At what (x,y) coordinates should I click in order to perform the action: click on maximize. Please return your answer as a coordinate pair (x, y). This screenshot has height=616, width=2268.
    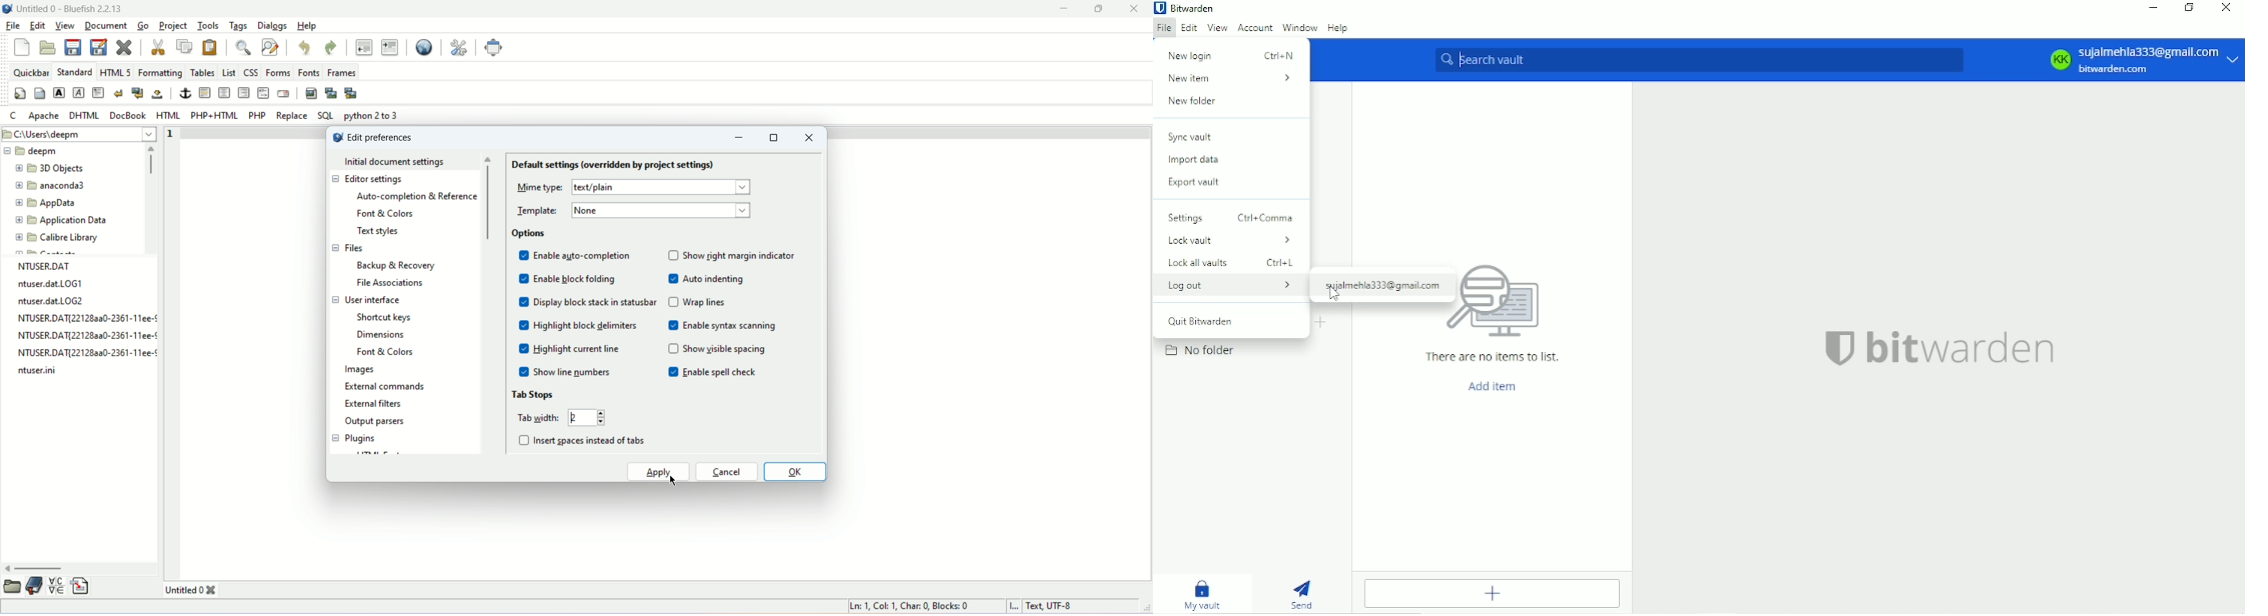
    Looking at the image, I should click on (776, 137).